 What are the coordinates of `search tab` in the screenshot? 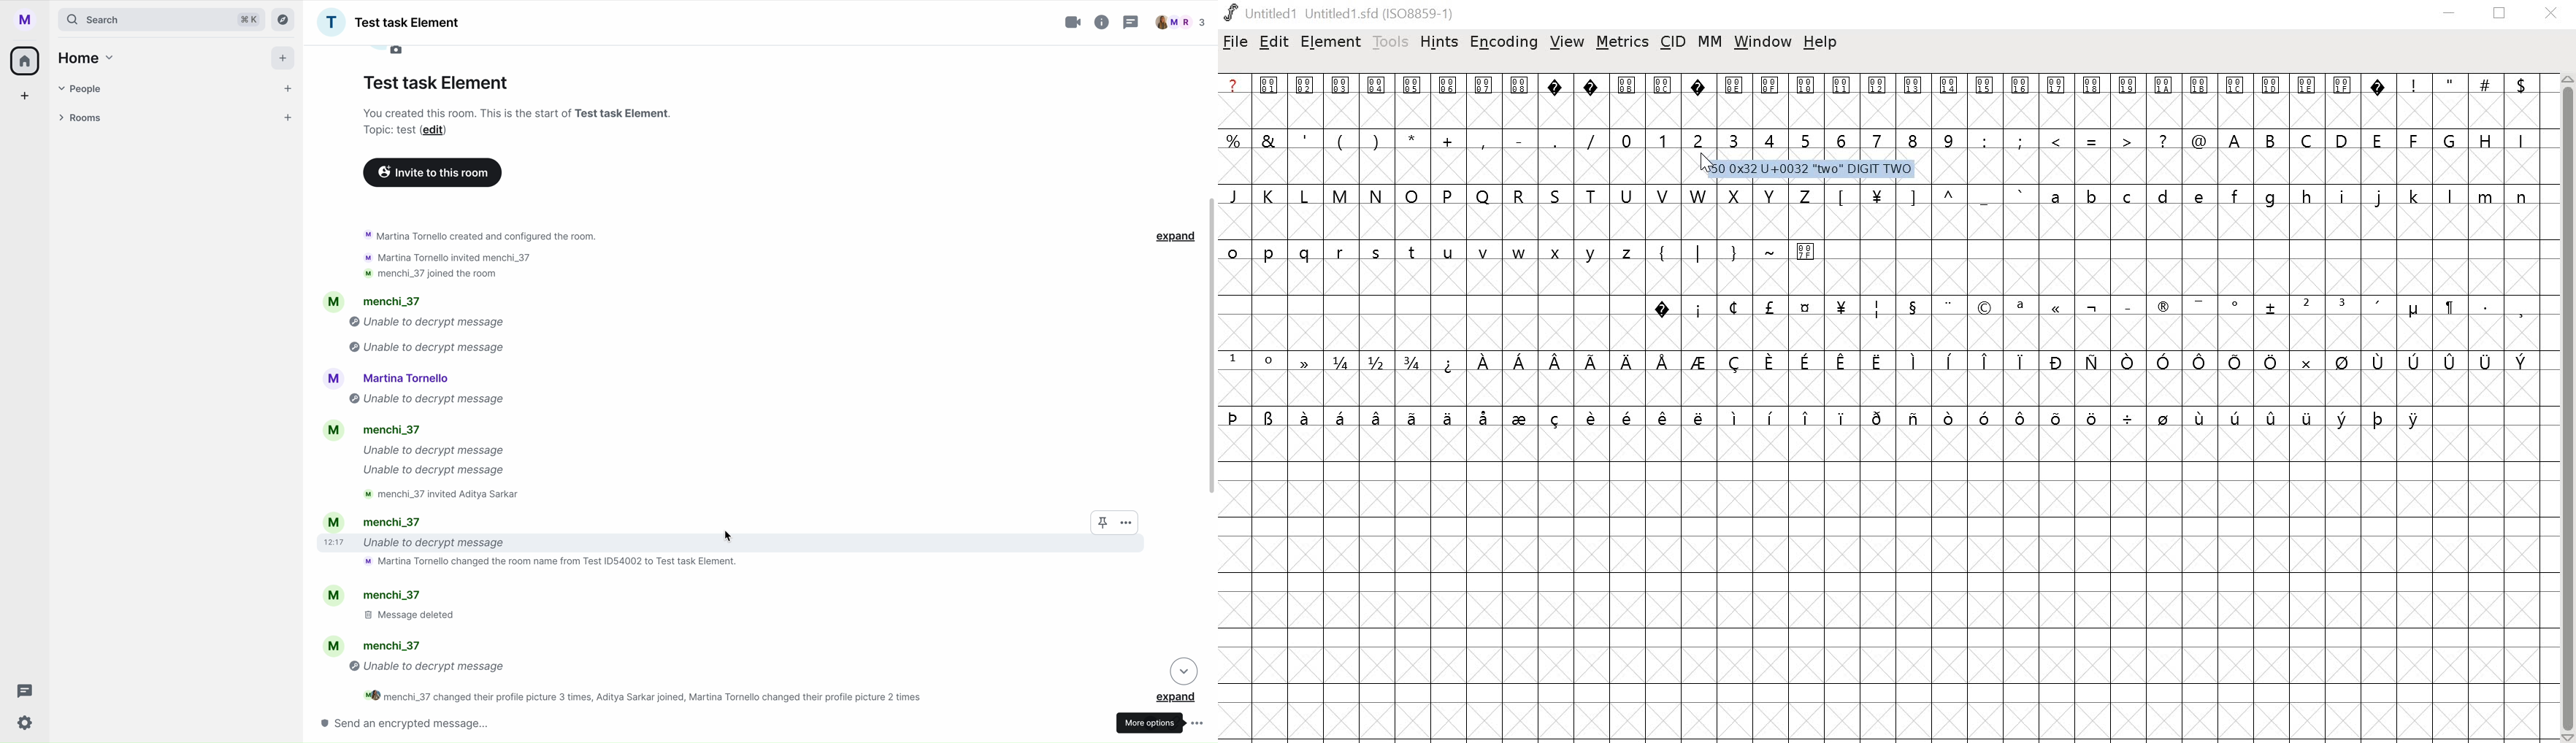 It's located at (161, 19).